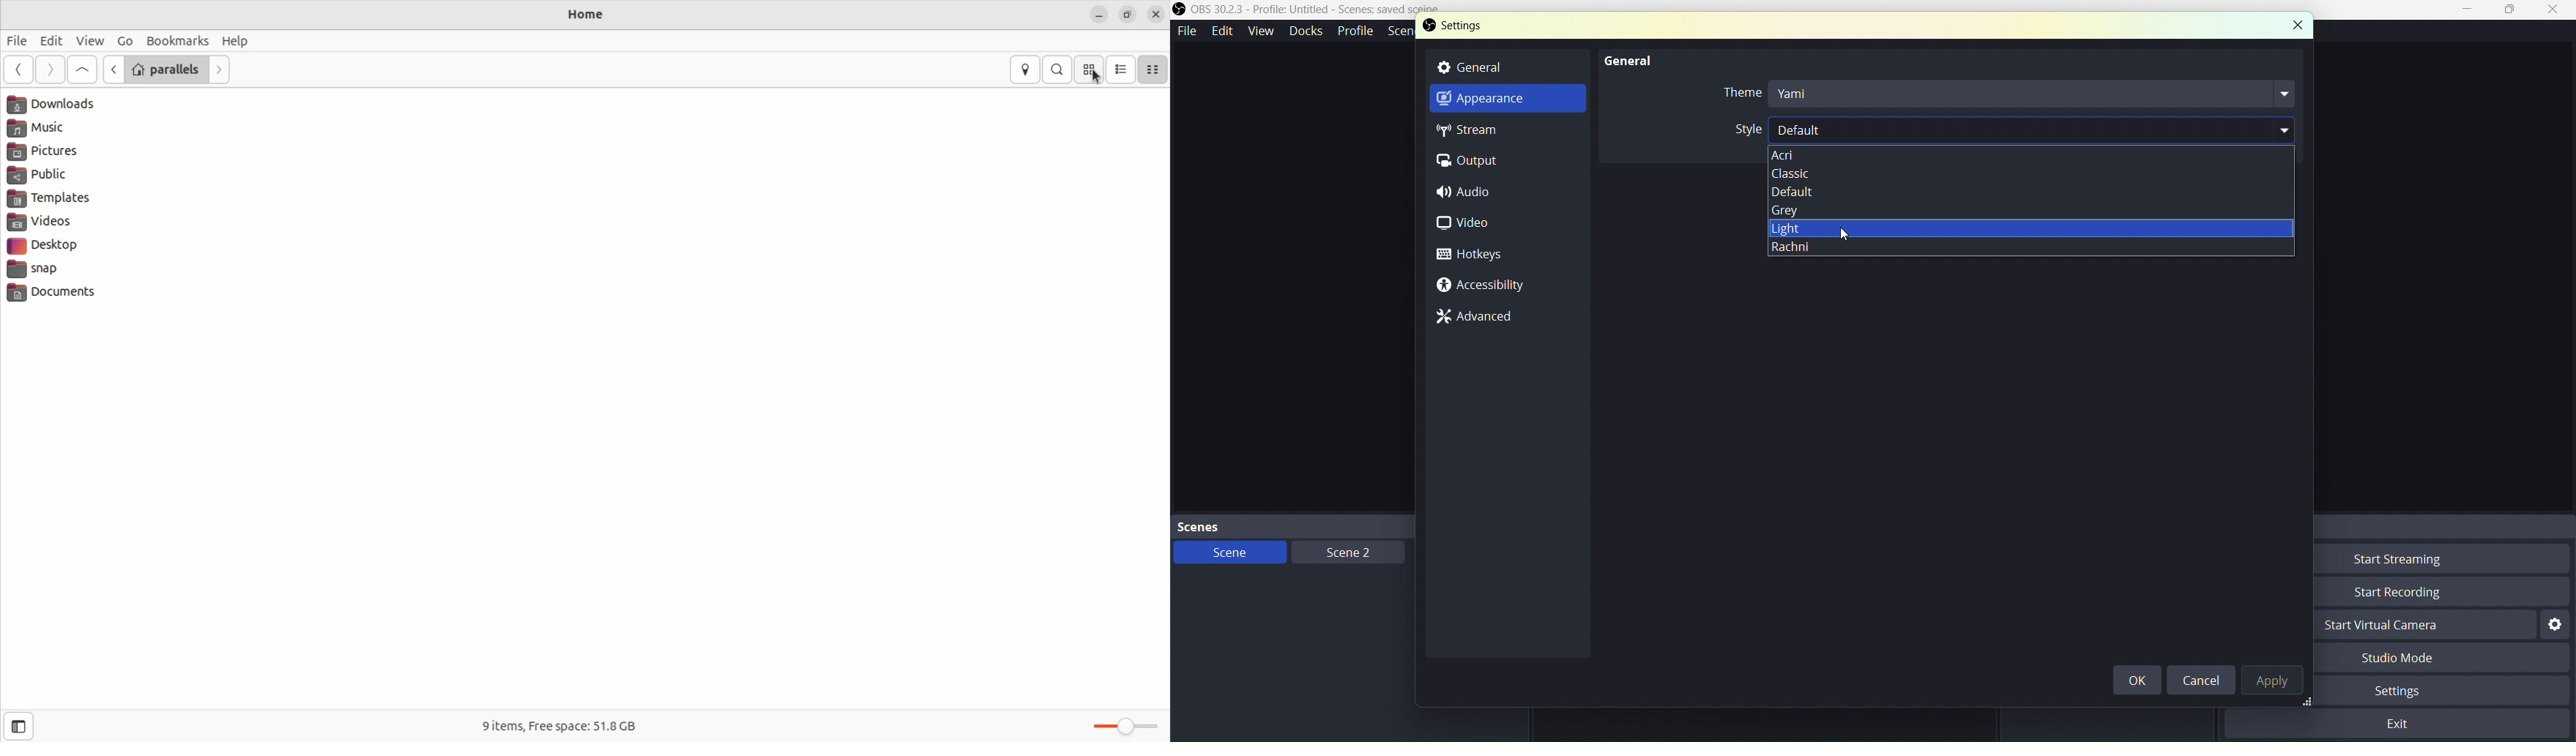 The width and height of the screenshot is (2576, 756). I want to click on cursor, so click(1854, 245).